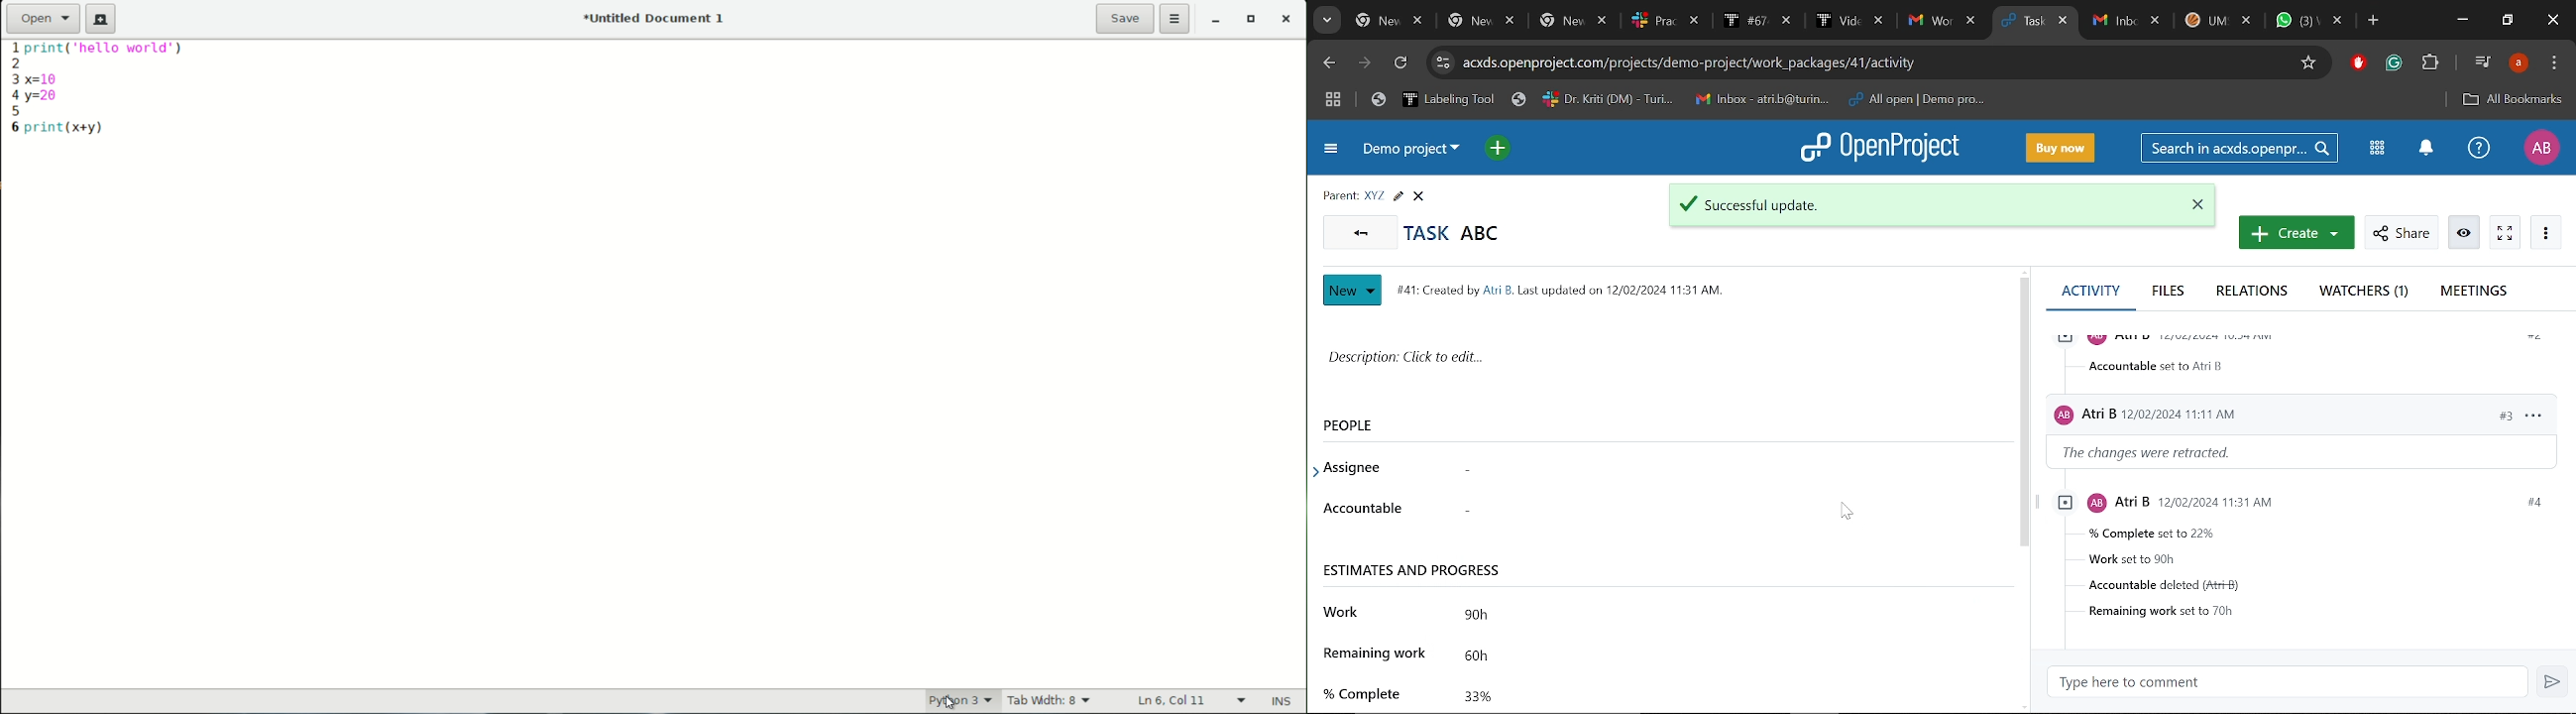 This screenshot has width=2576, height=728. Describe the element at coordinates (2465, 233) in the screenshot. I see `Info` at that location.